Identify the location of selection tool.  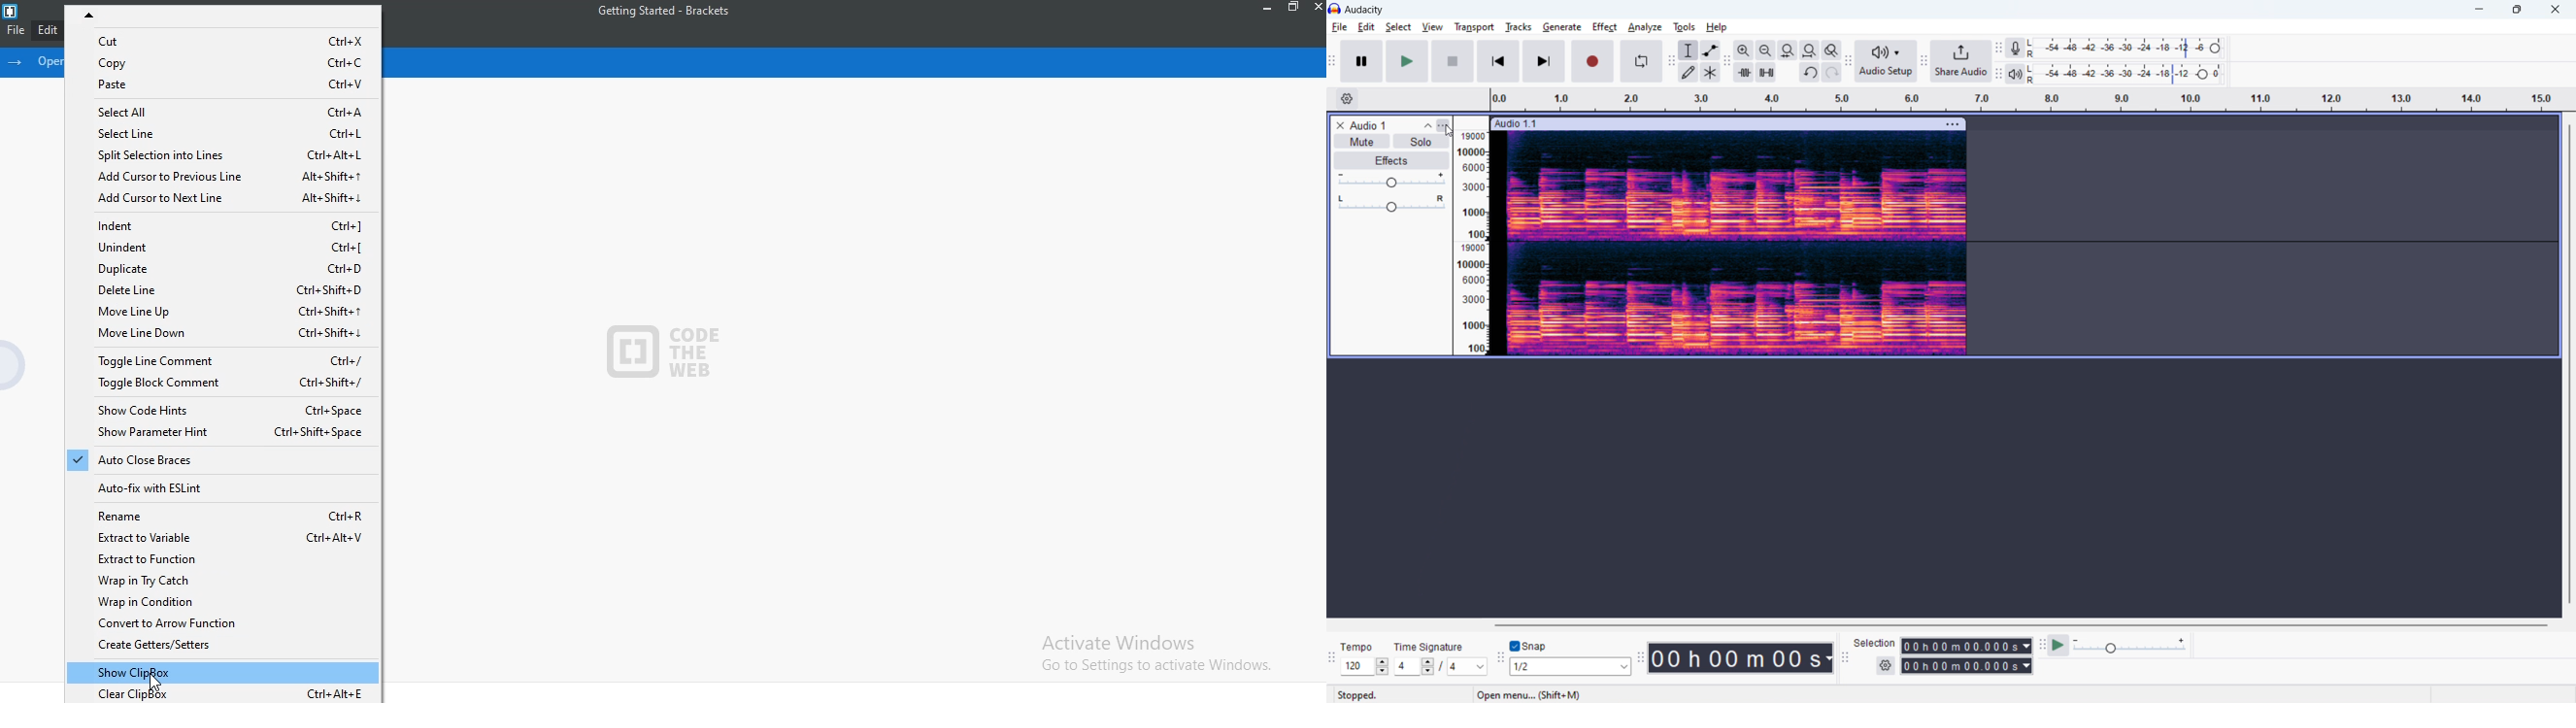
(1688, 50).